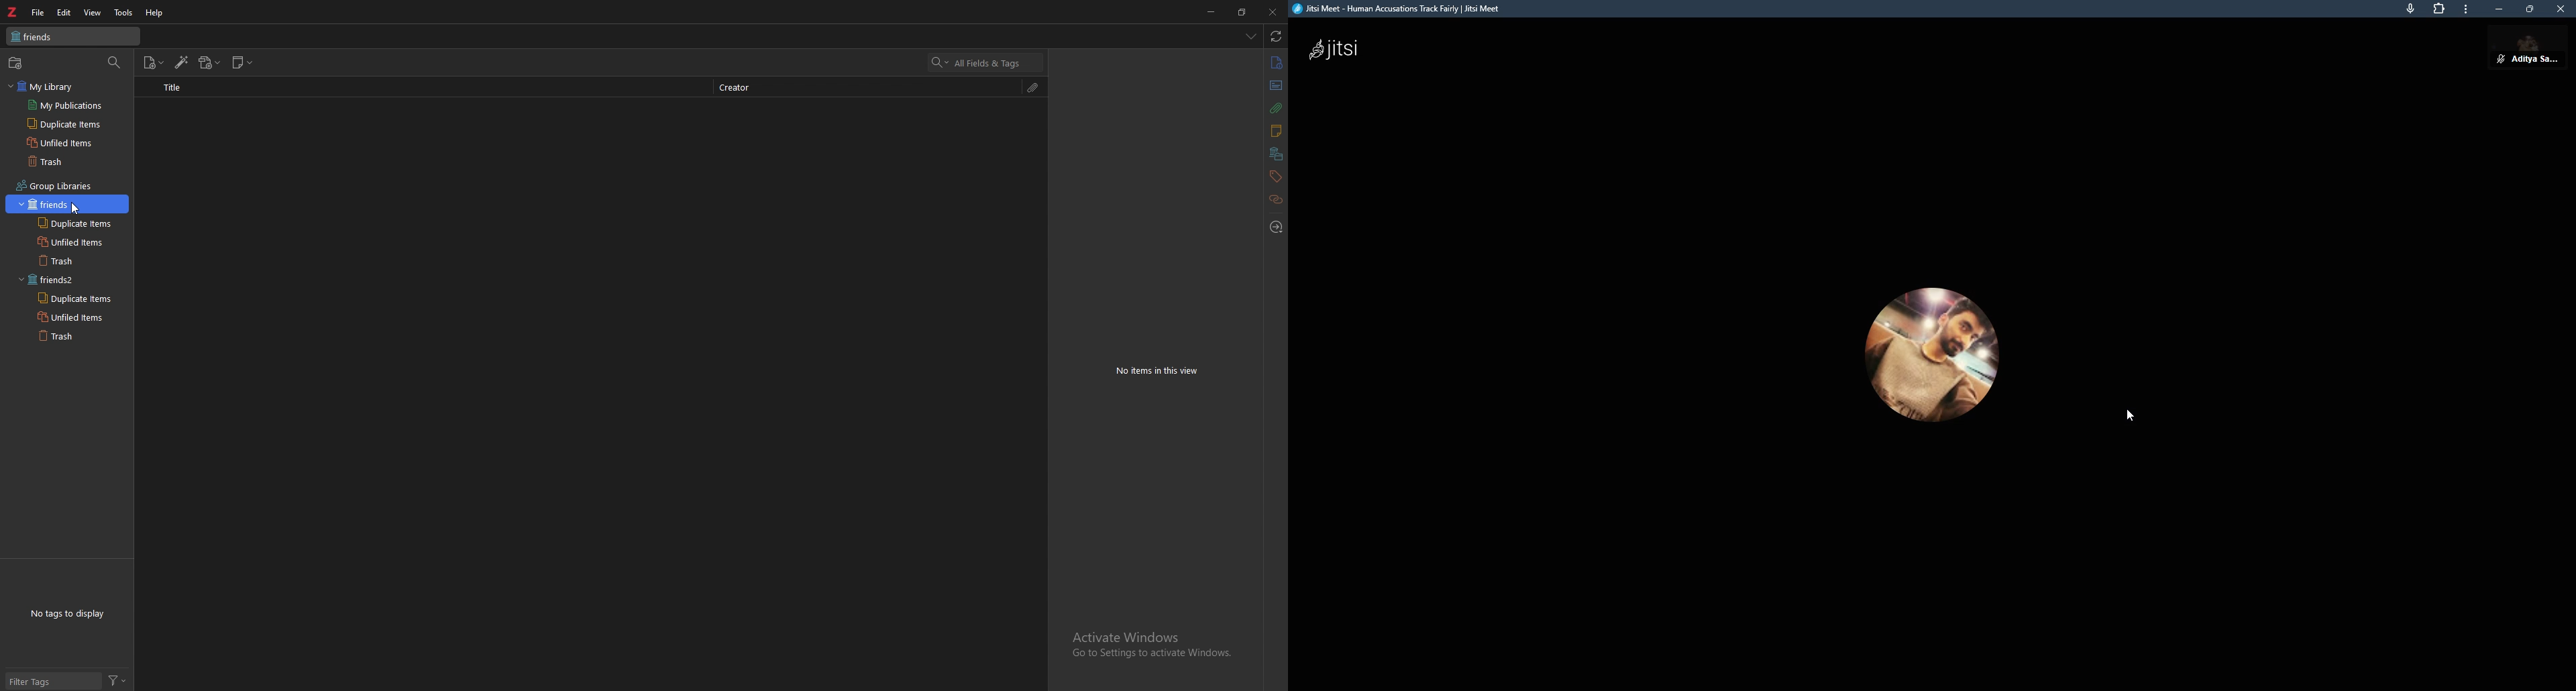 This screenshot has width=2576, height=700. Describe the element at coordinates (174, 88) in the screenshot. I see `title` at that location.